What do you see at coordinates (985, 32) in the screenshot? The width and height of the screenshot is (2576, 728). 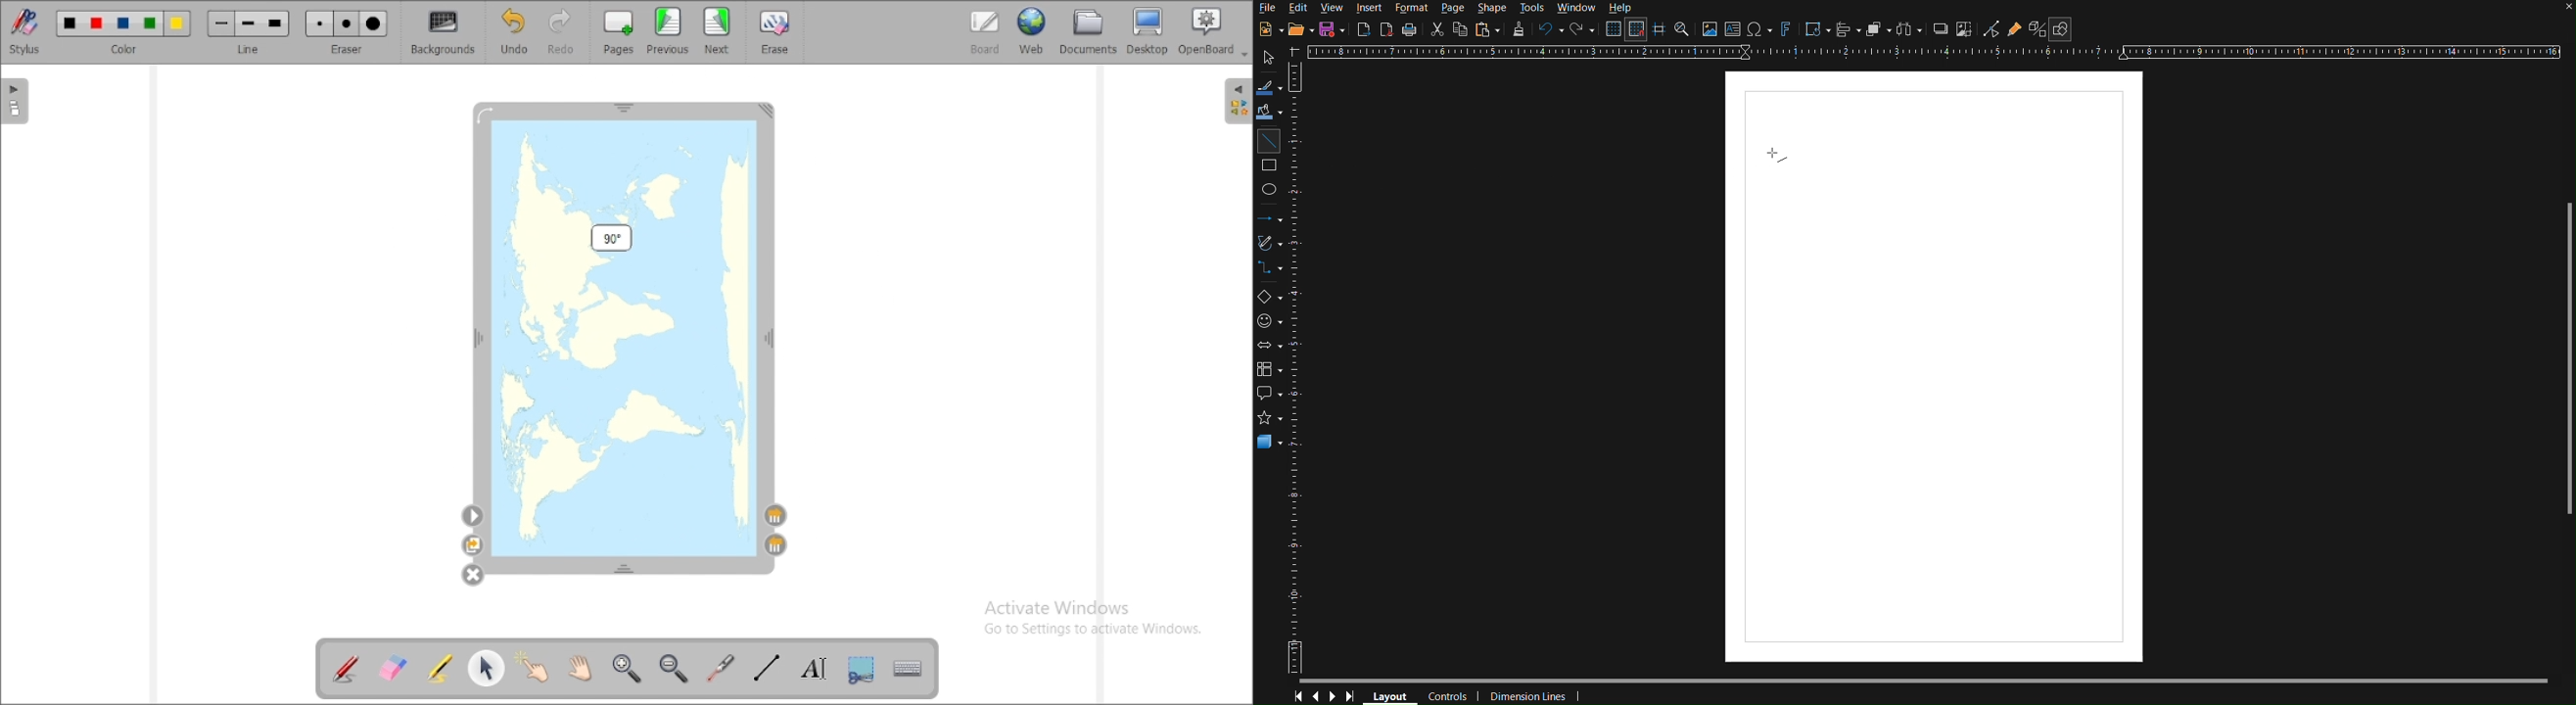 I see `board` at bounding box center [985, 32].